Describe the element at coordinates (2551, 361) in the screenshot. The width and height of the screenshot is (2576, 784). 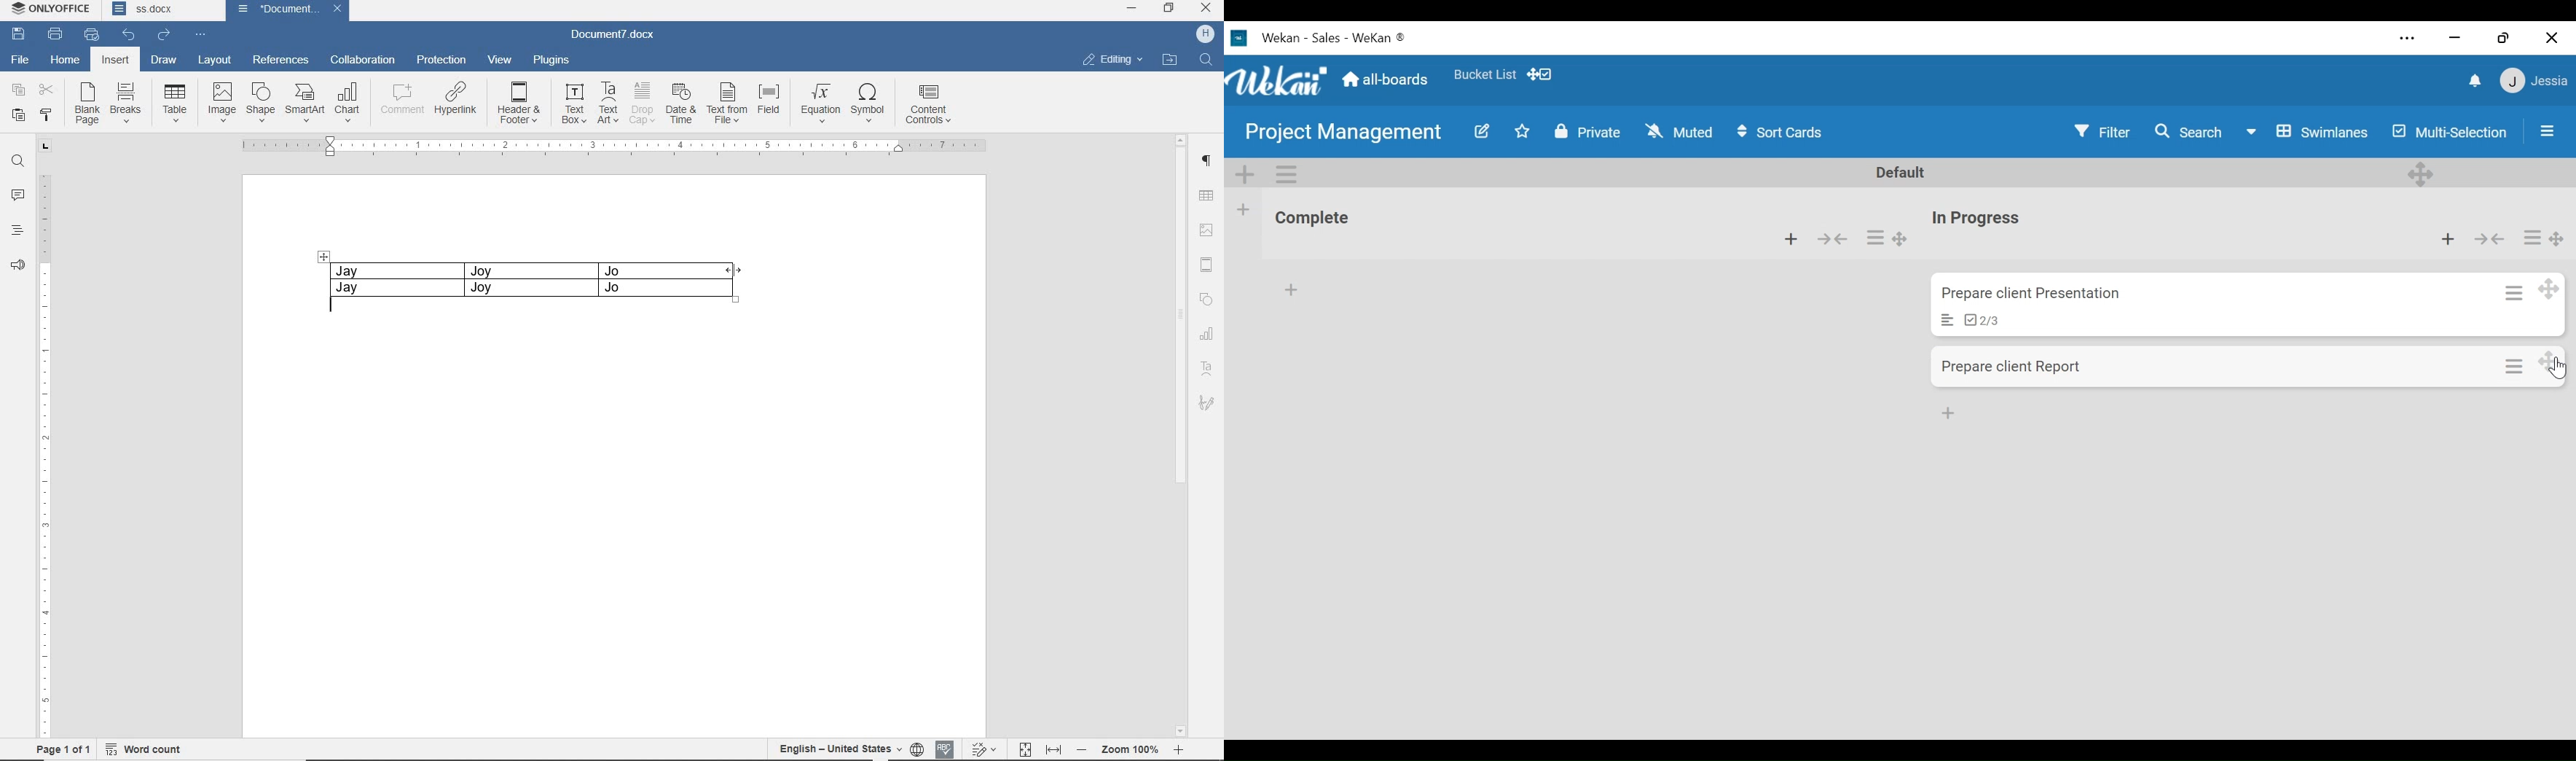
I see `Dekstop` at that location.